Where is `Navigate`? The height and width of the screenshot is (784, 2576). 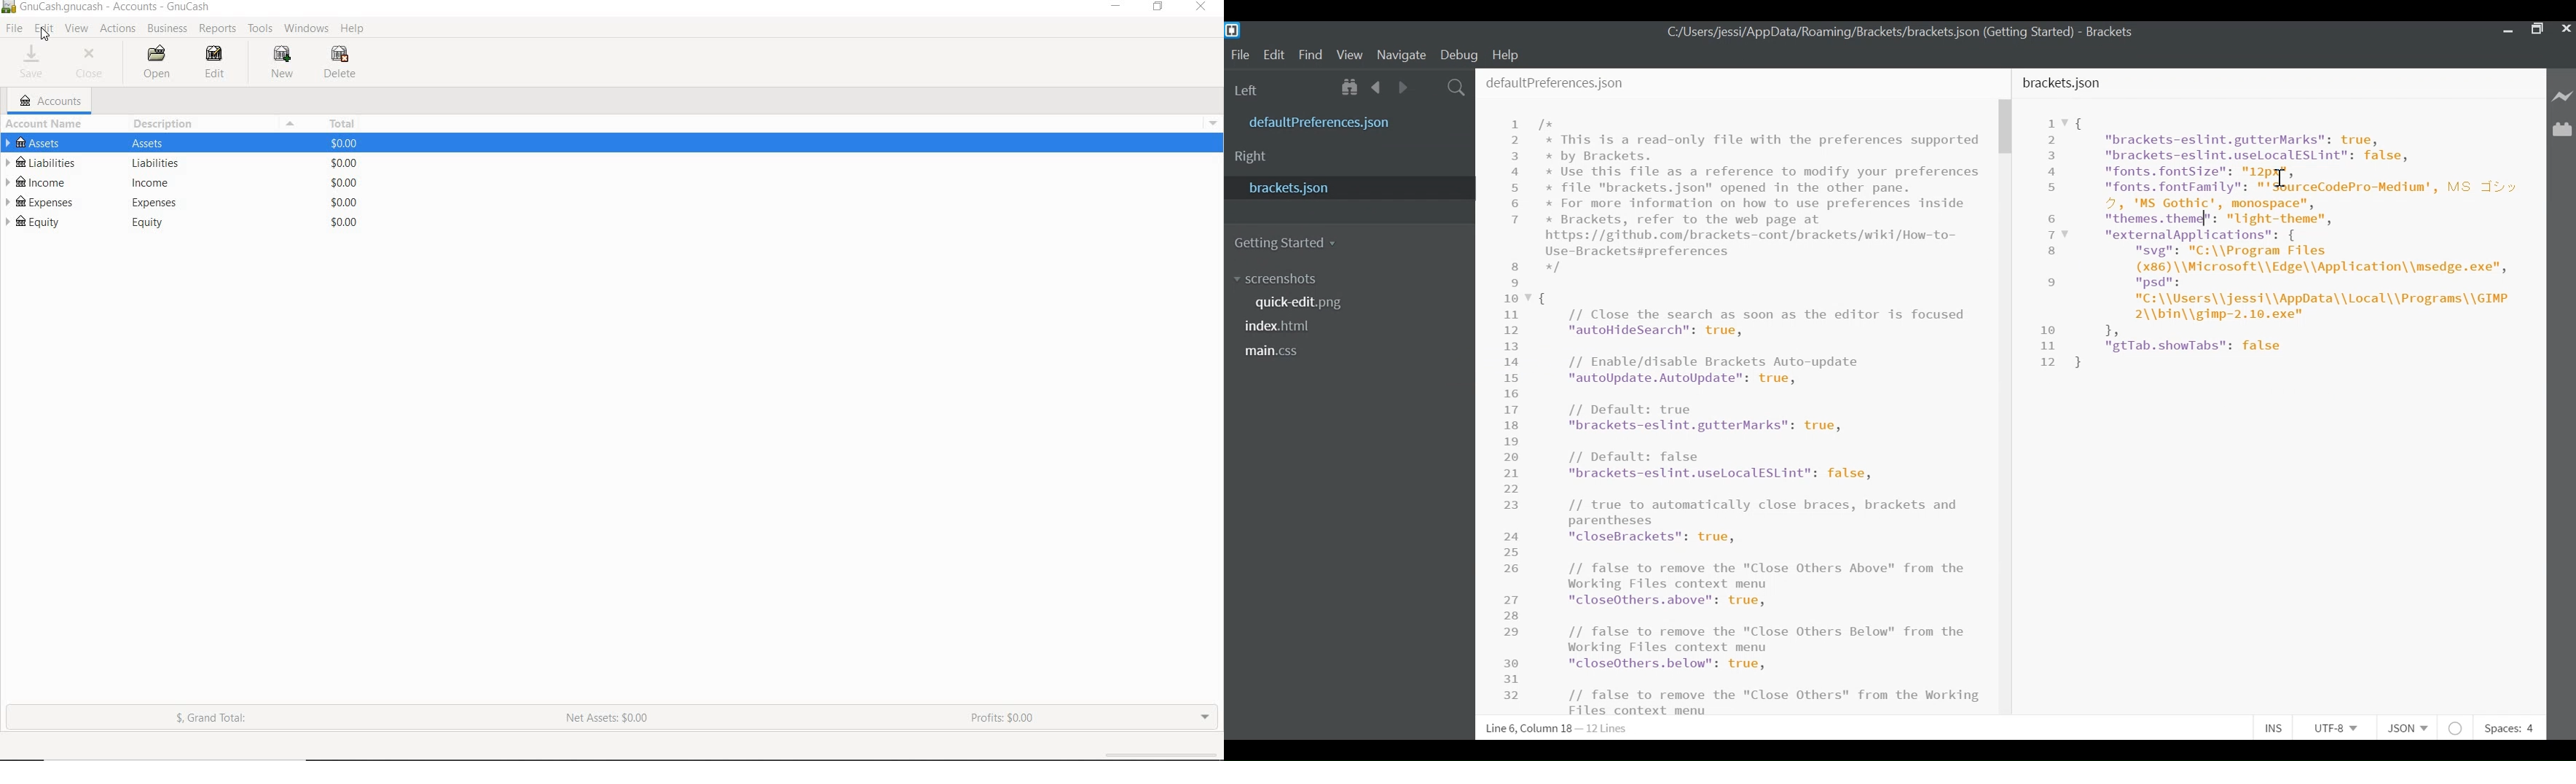
Navigate is located at coordinates (1401, 56).